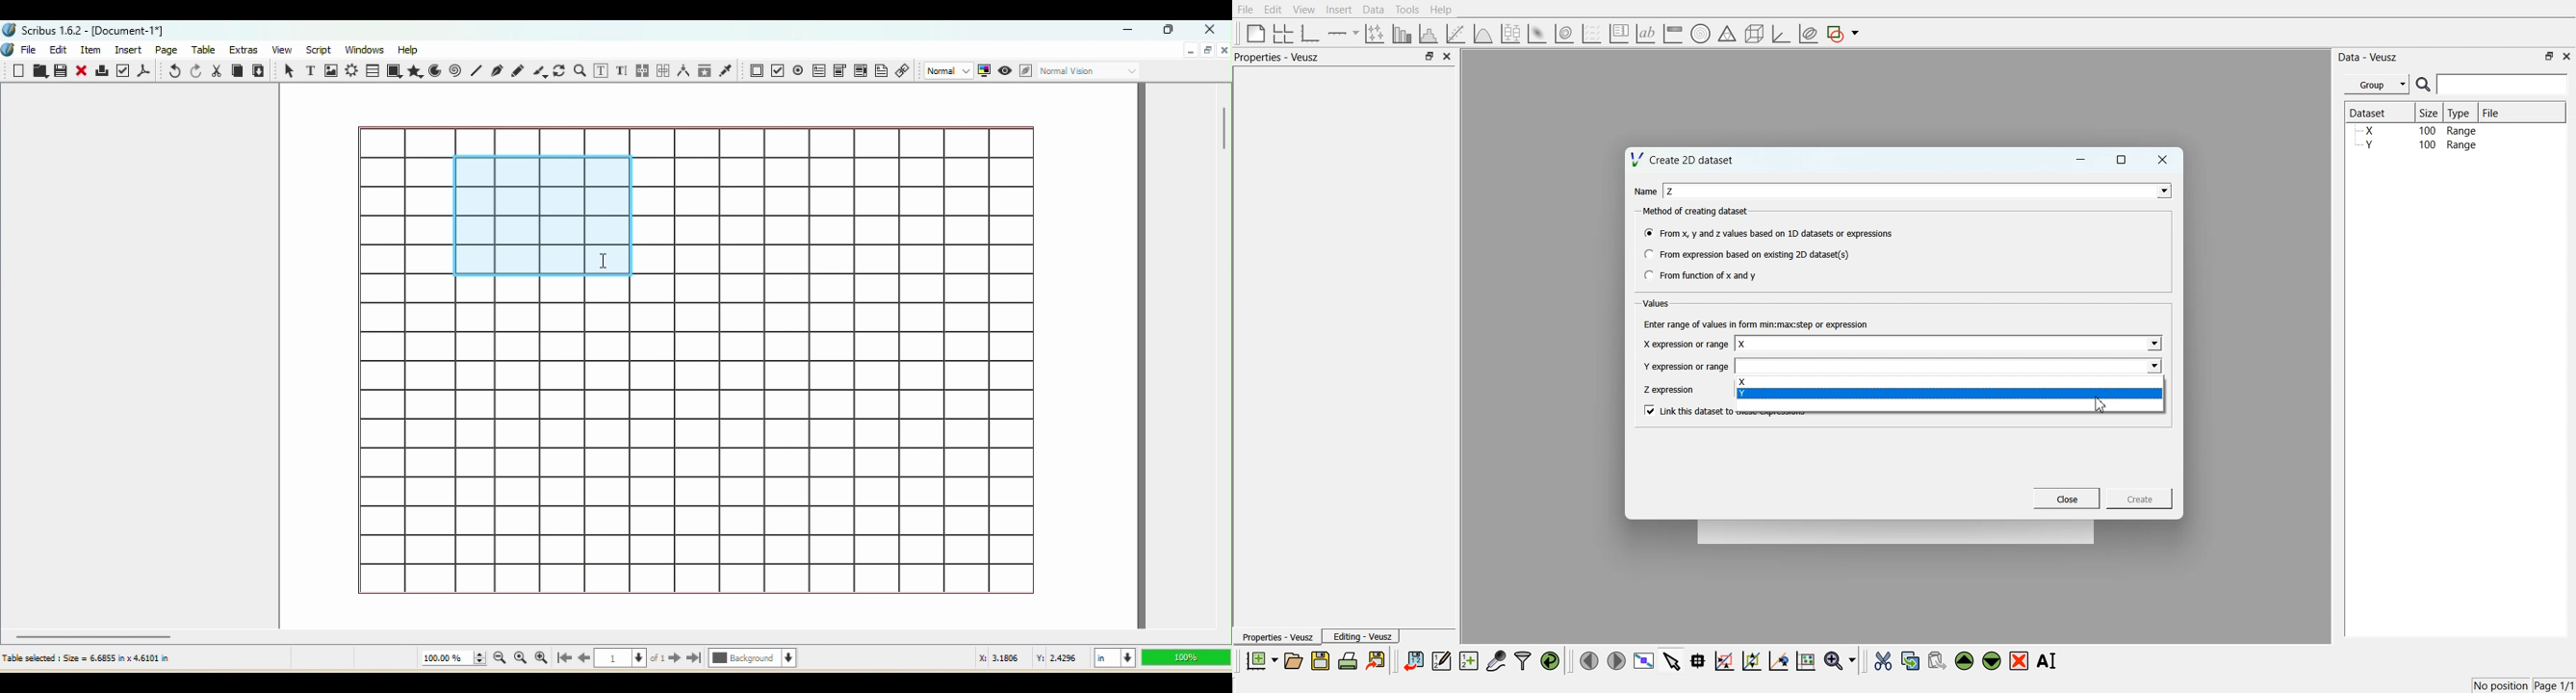 The image size is (2576, 700). Describe the element at coordinates (2378, 85) in the screenshot. I see `Group` at that location.